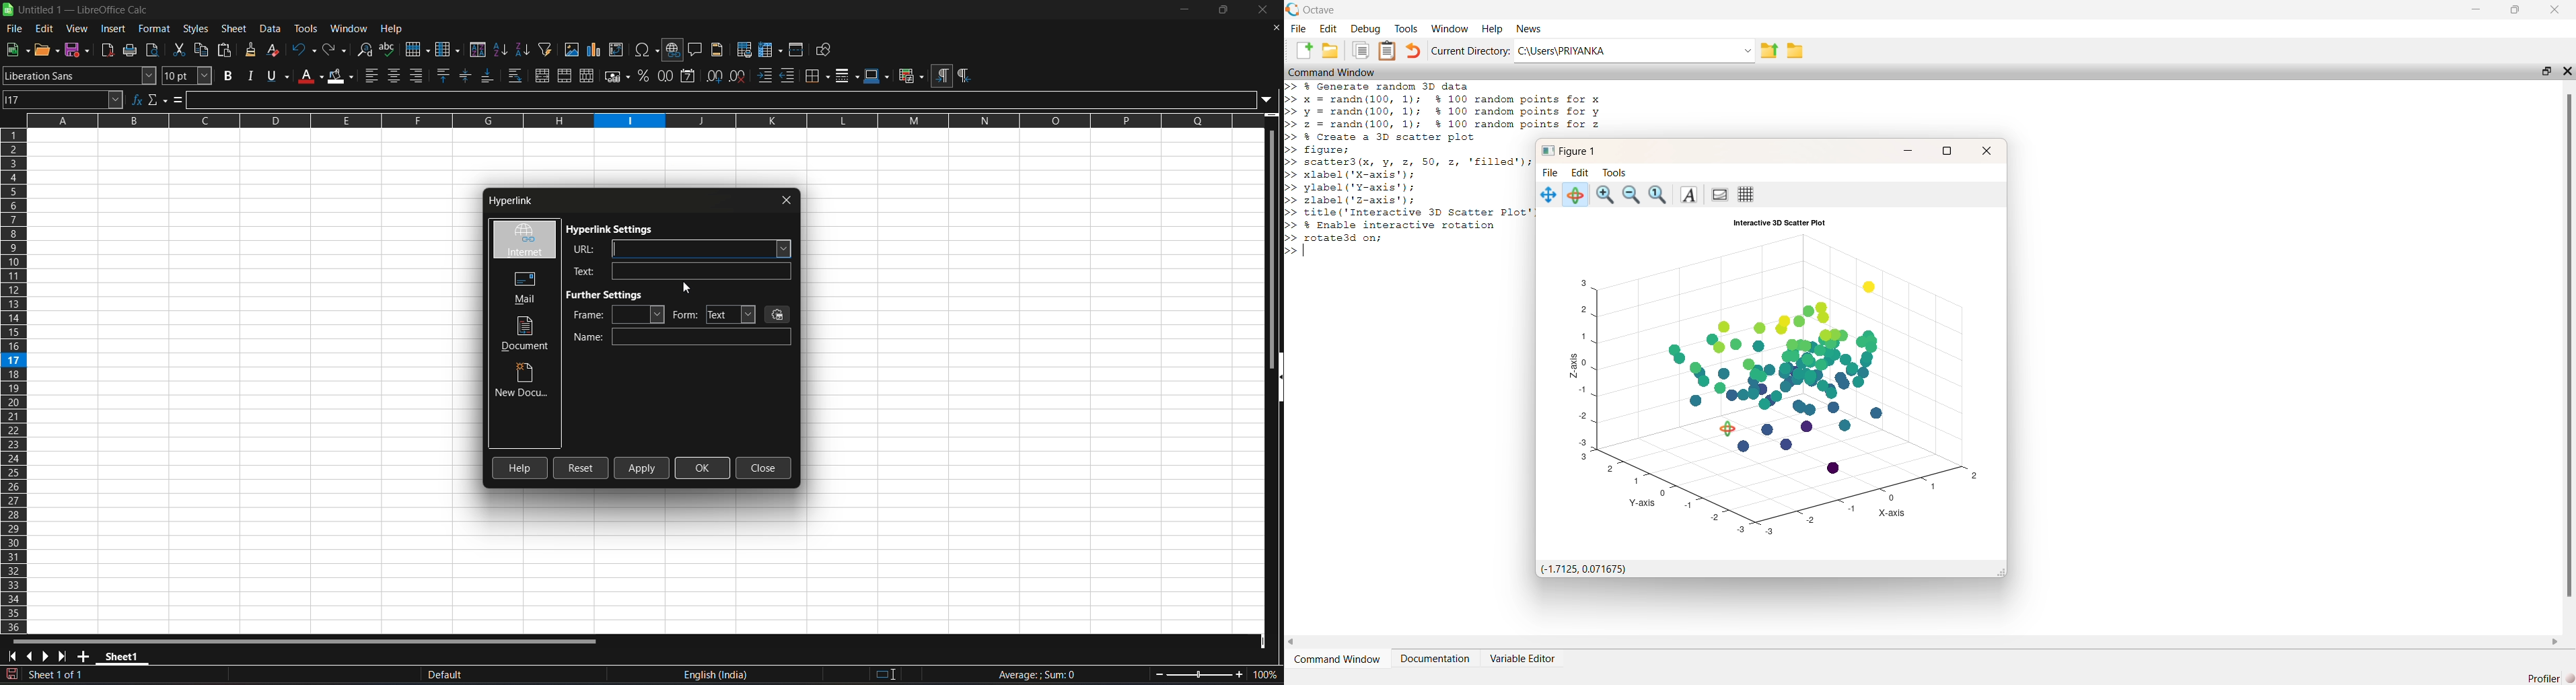 The height and width of the screenshot is (700, 2576). I want to click on name, so click(682, 337).